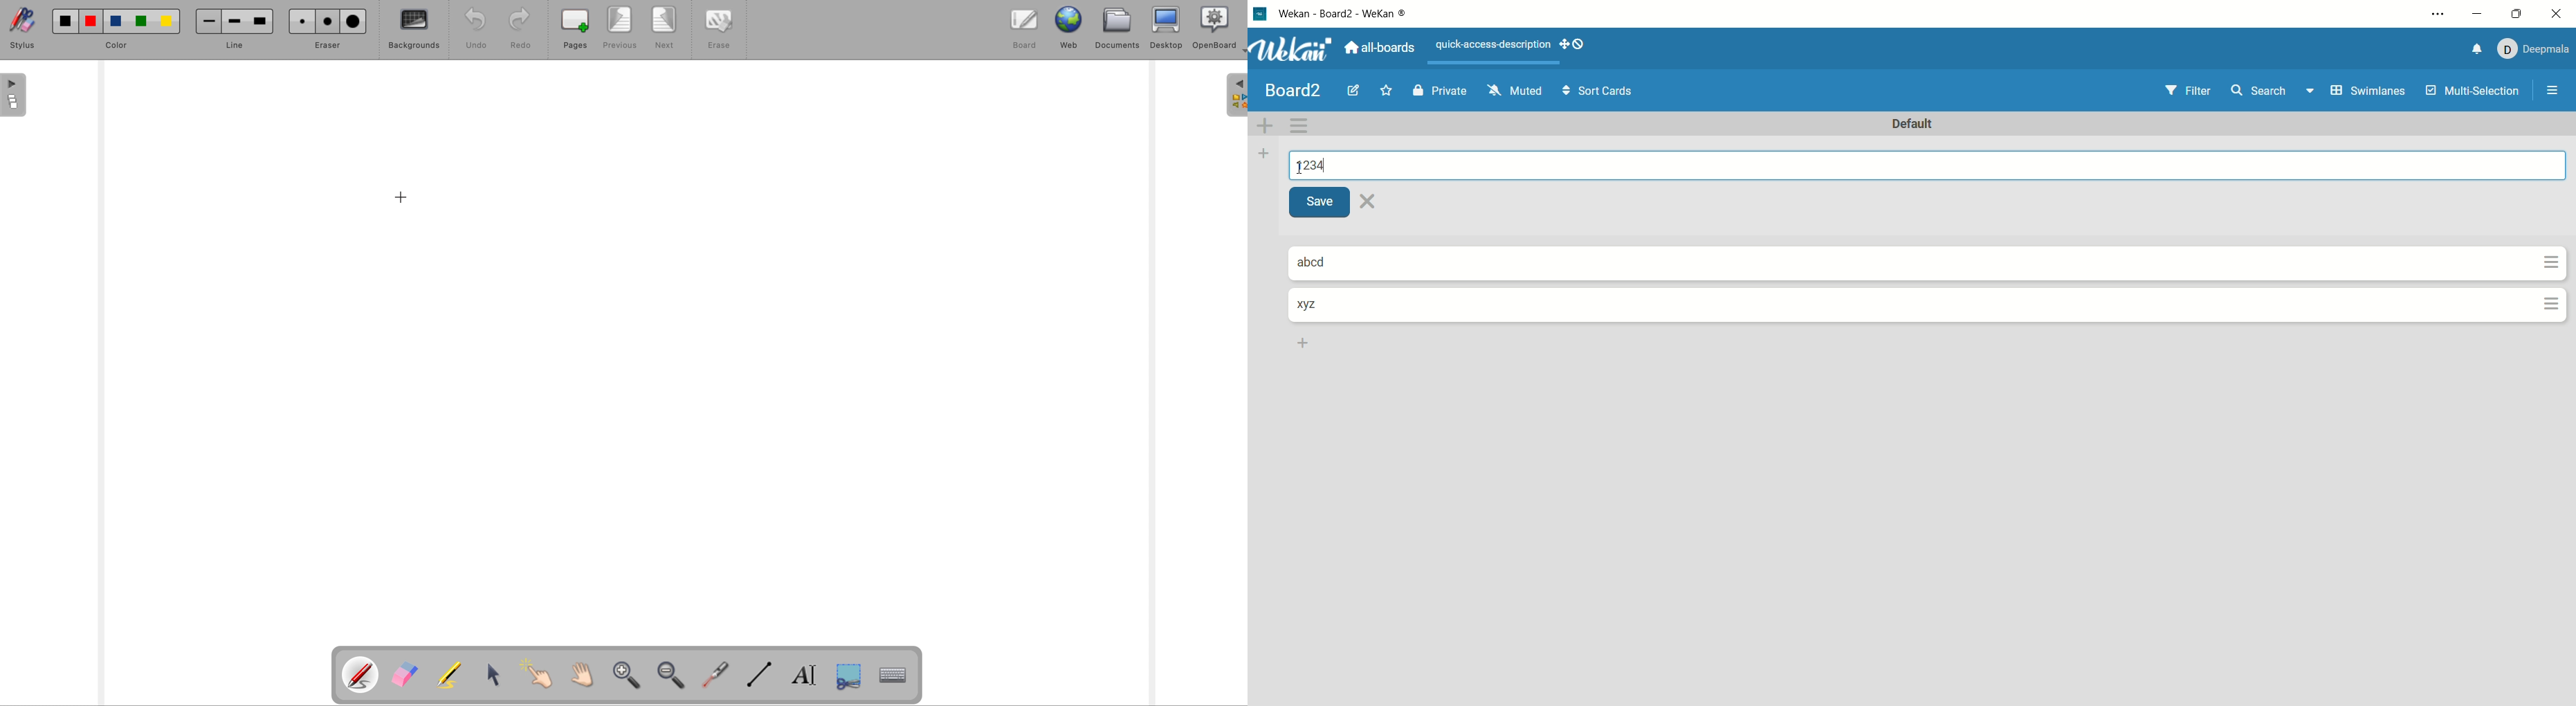 This screenshot has width=2576, height=728. Describe the element at coordinates (414, 32) in the screenshot. I see `backgrounds` at that location.